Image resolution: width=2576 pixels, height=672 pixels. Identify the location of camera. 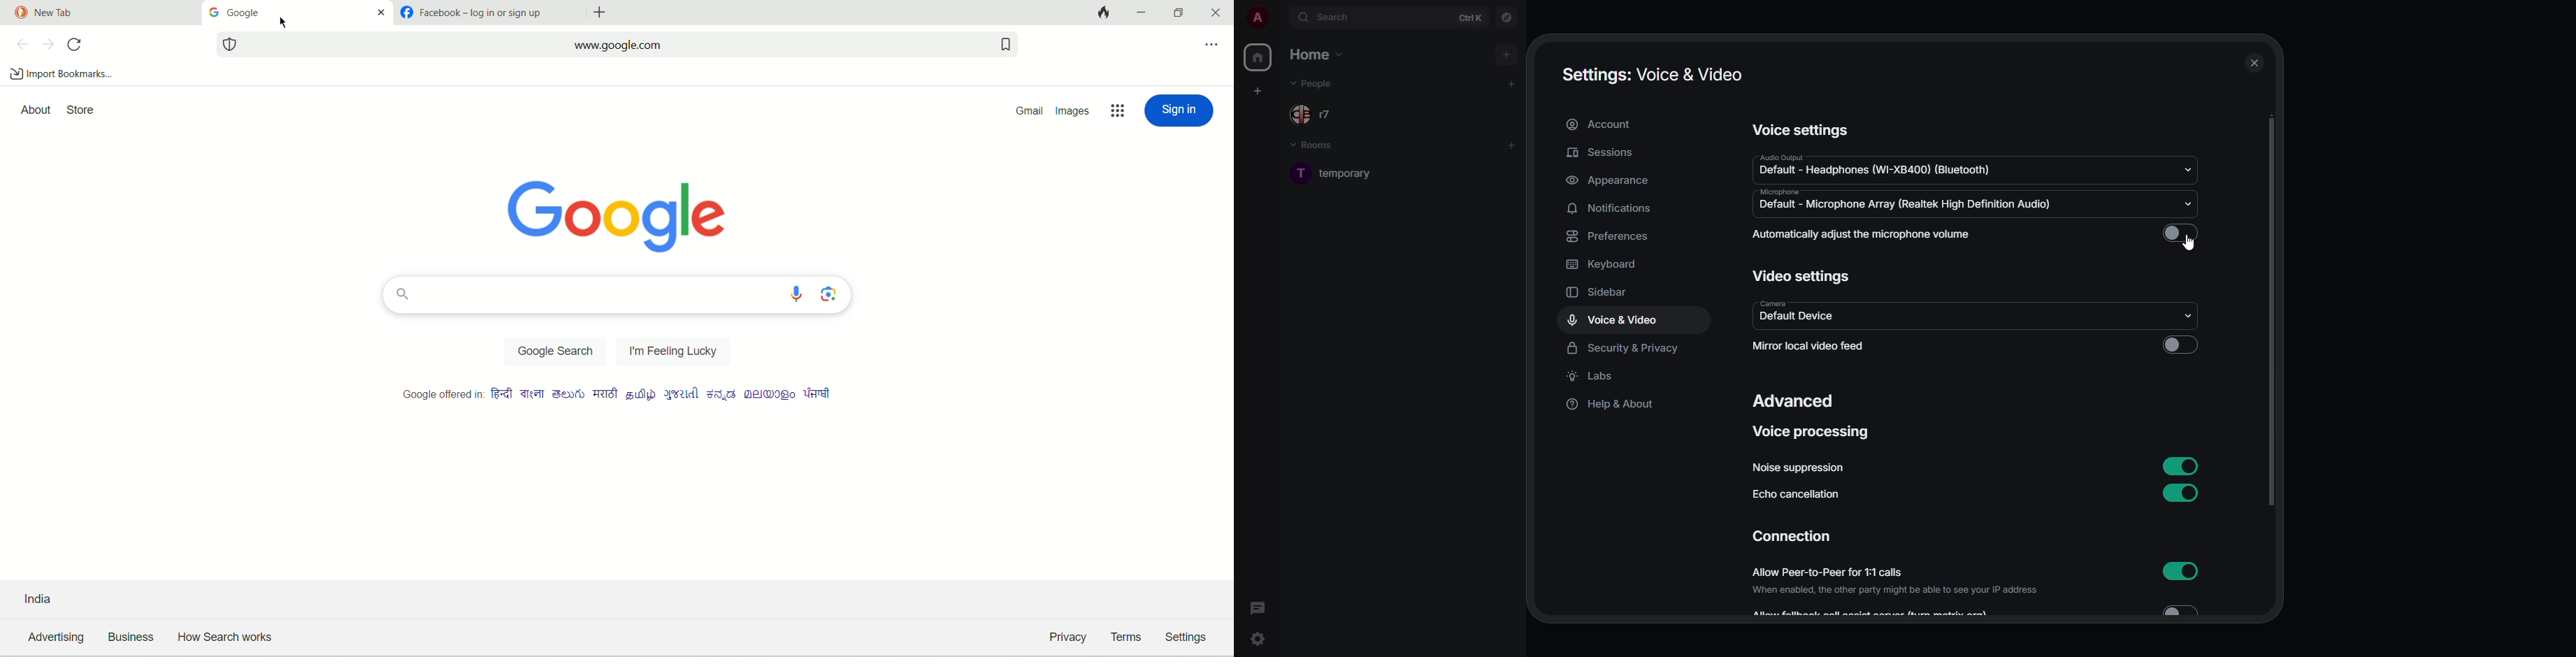
(1776, 305).